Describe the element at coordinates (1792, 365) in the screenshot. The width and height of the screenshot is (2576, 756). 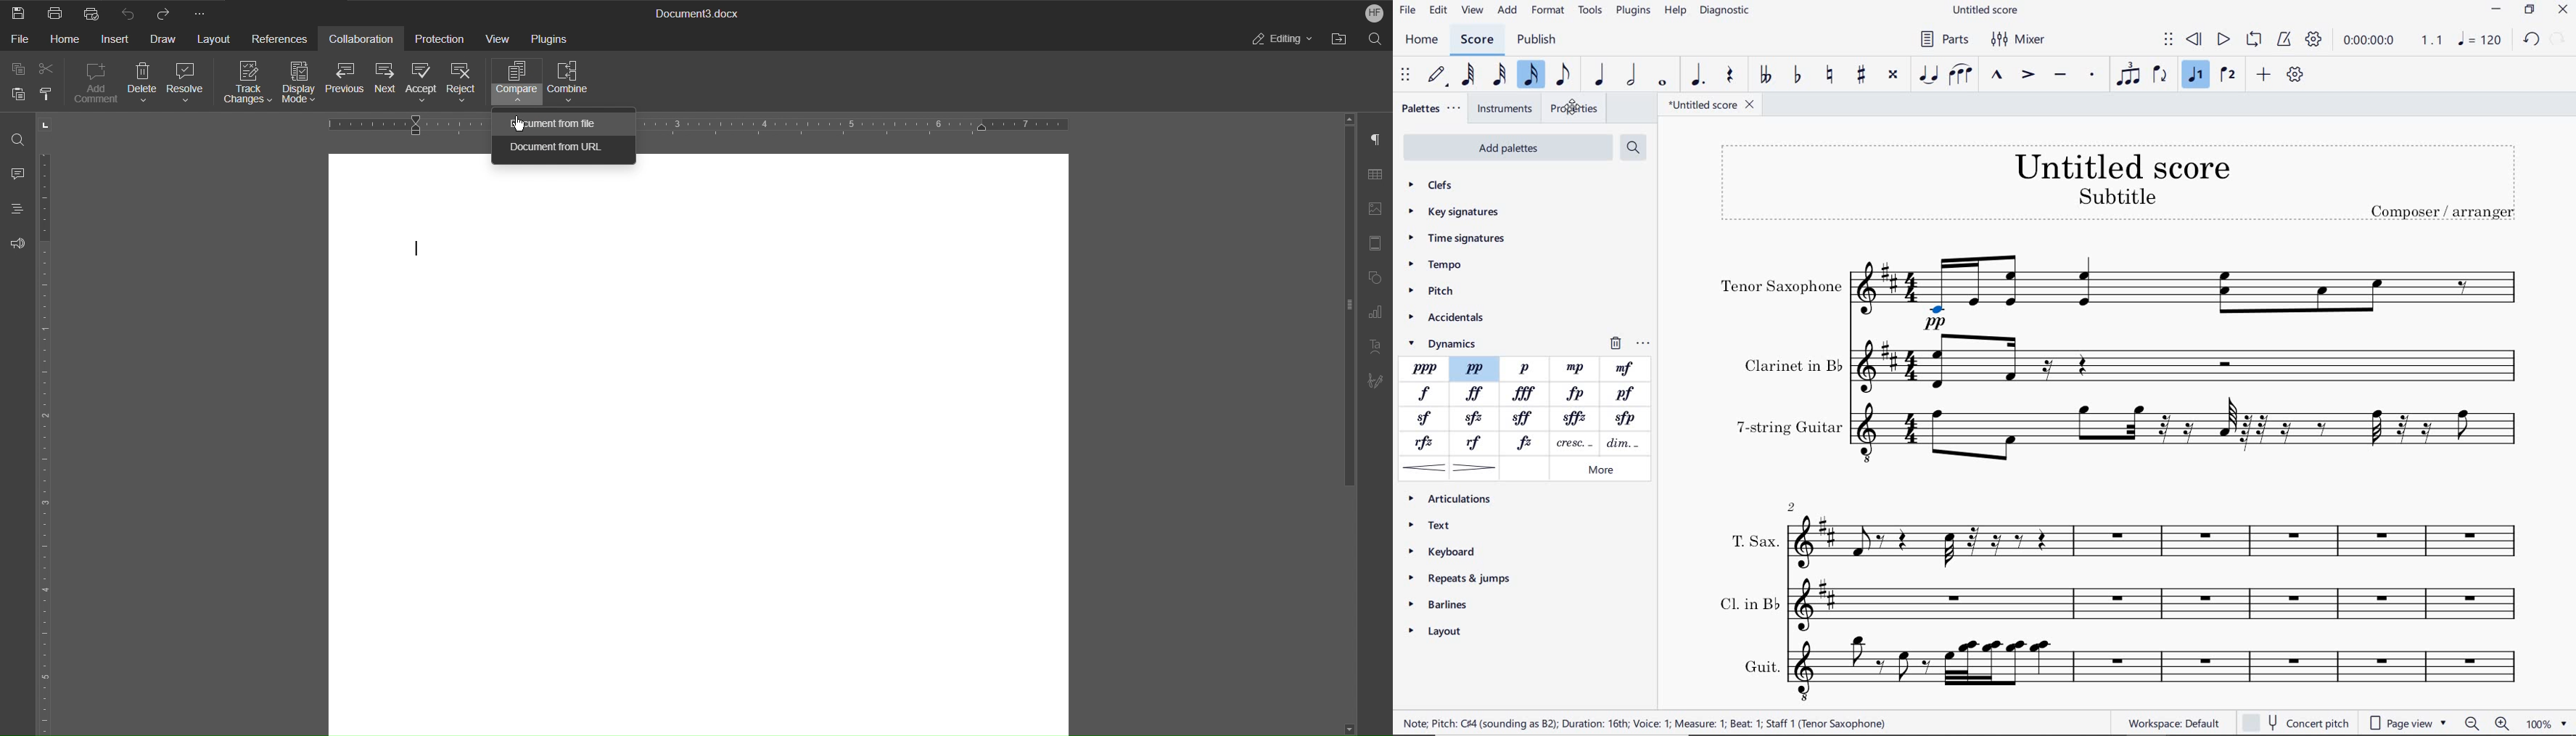
I see `text` at that location.